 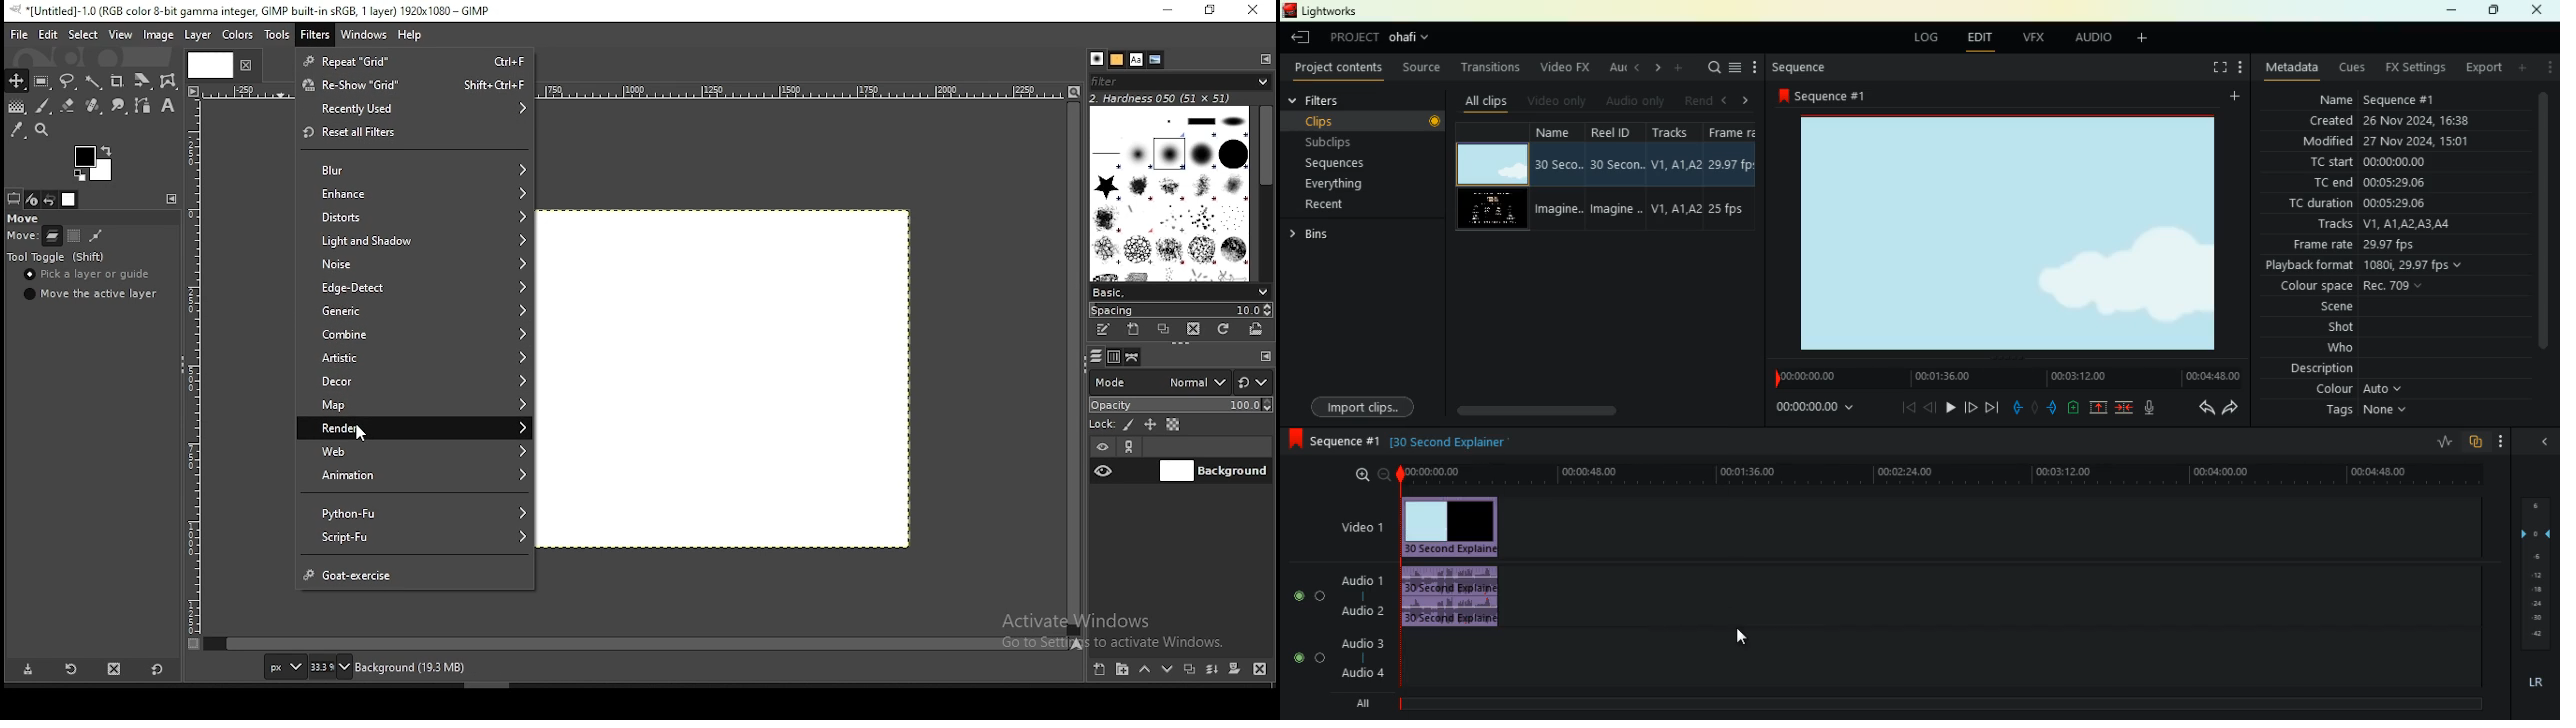 I want to click on toggle, so click(x=1320, y=658).